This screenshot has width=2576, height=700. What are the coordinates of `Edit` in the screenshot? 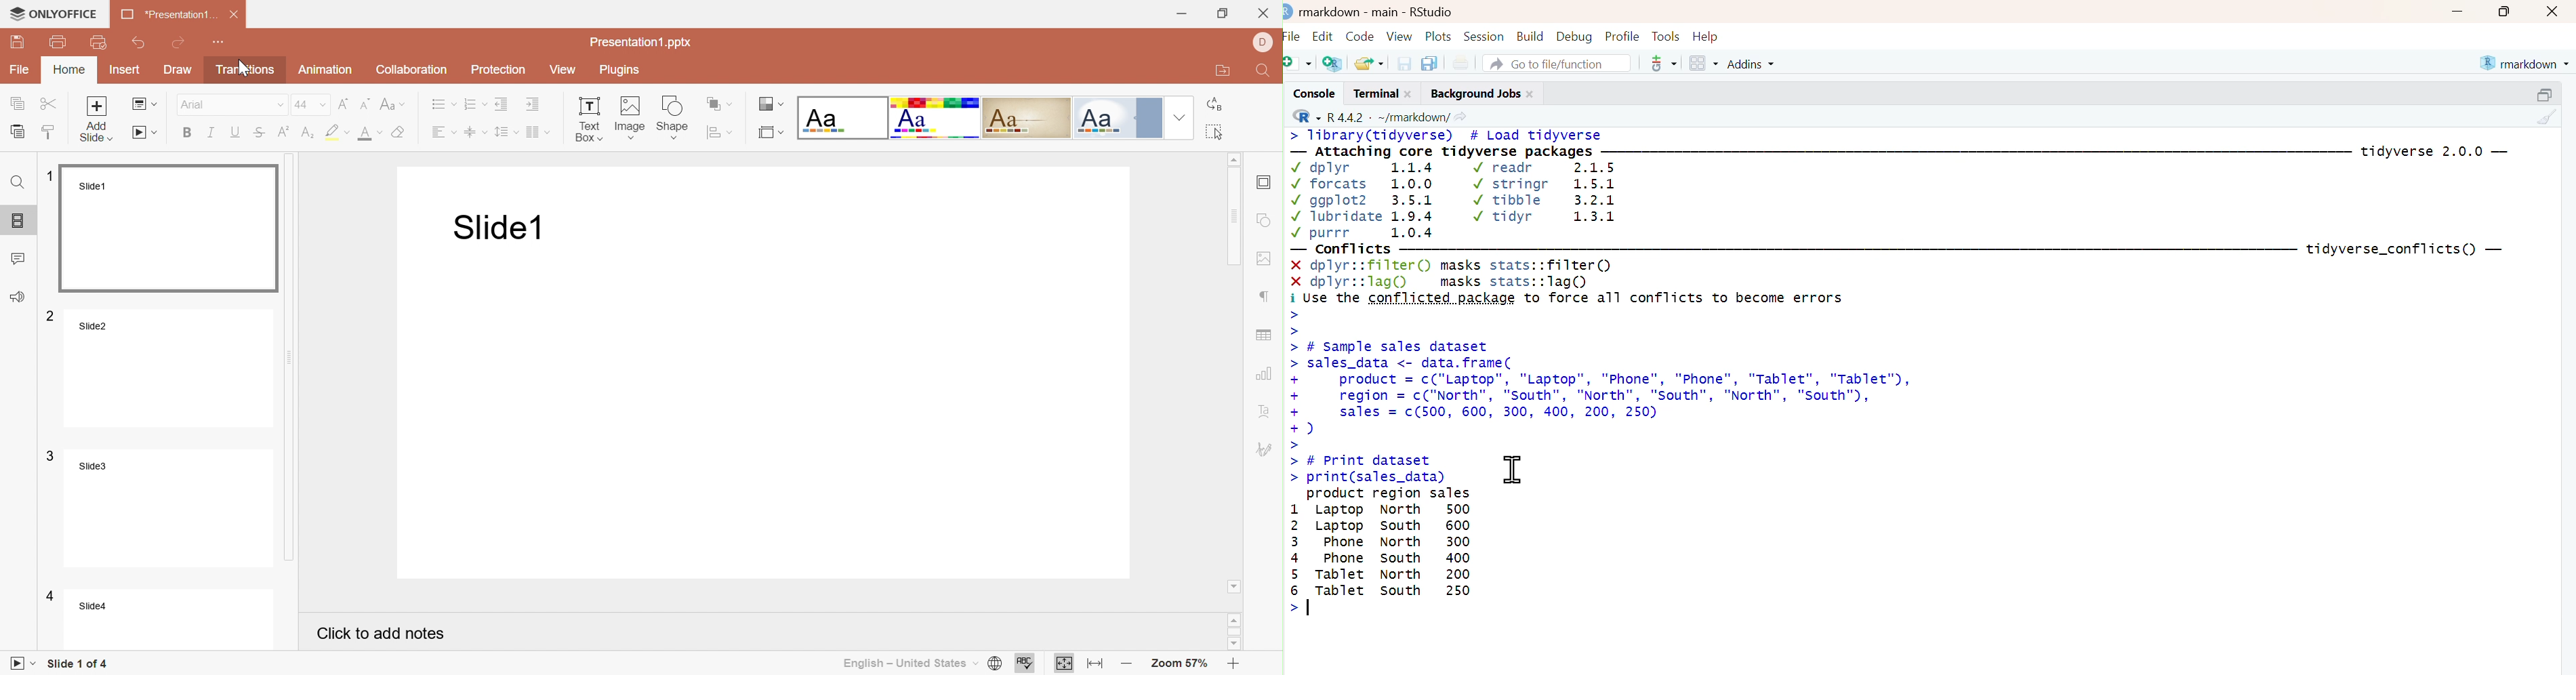 It's located at (1324, 33).